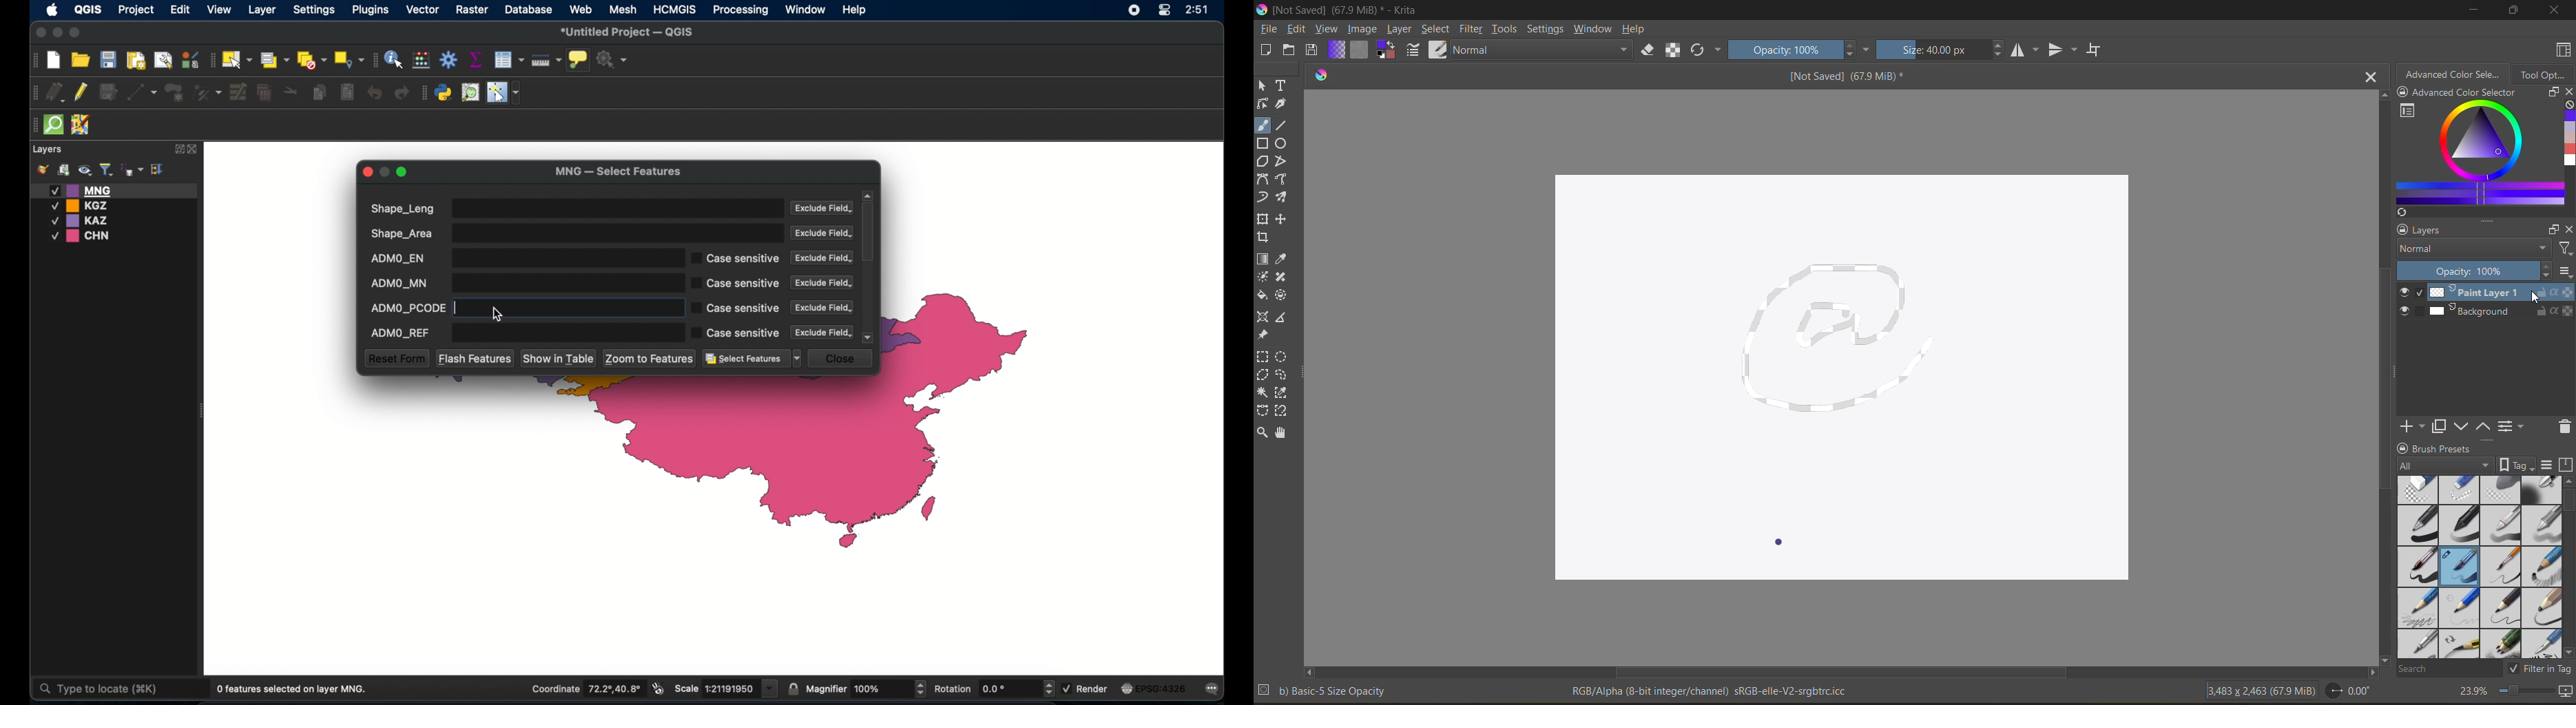 This screenshot has height=728, width=2576. Describe the element at coordinates (995, 687) in the screenshot. I see `rotation 0.0` at that location.